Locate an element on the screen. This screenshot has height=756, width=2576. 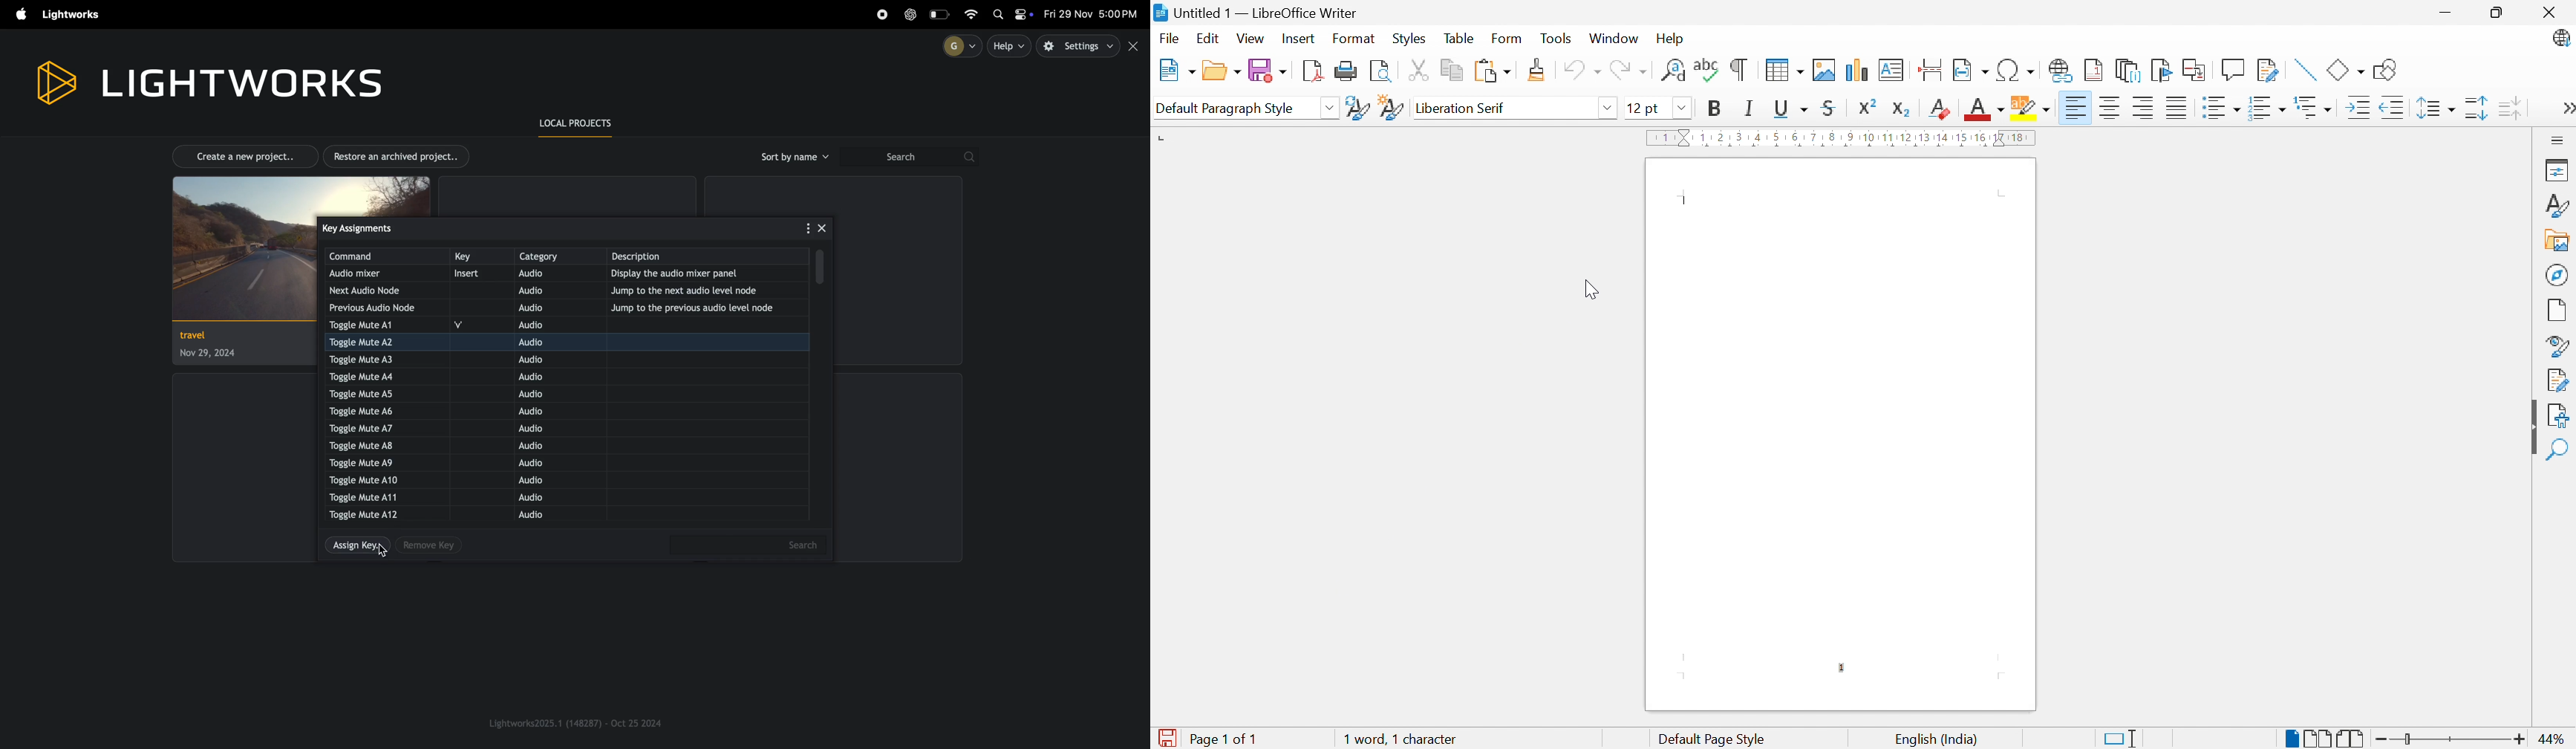
audio is located at coordinates (543, 360).